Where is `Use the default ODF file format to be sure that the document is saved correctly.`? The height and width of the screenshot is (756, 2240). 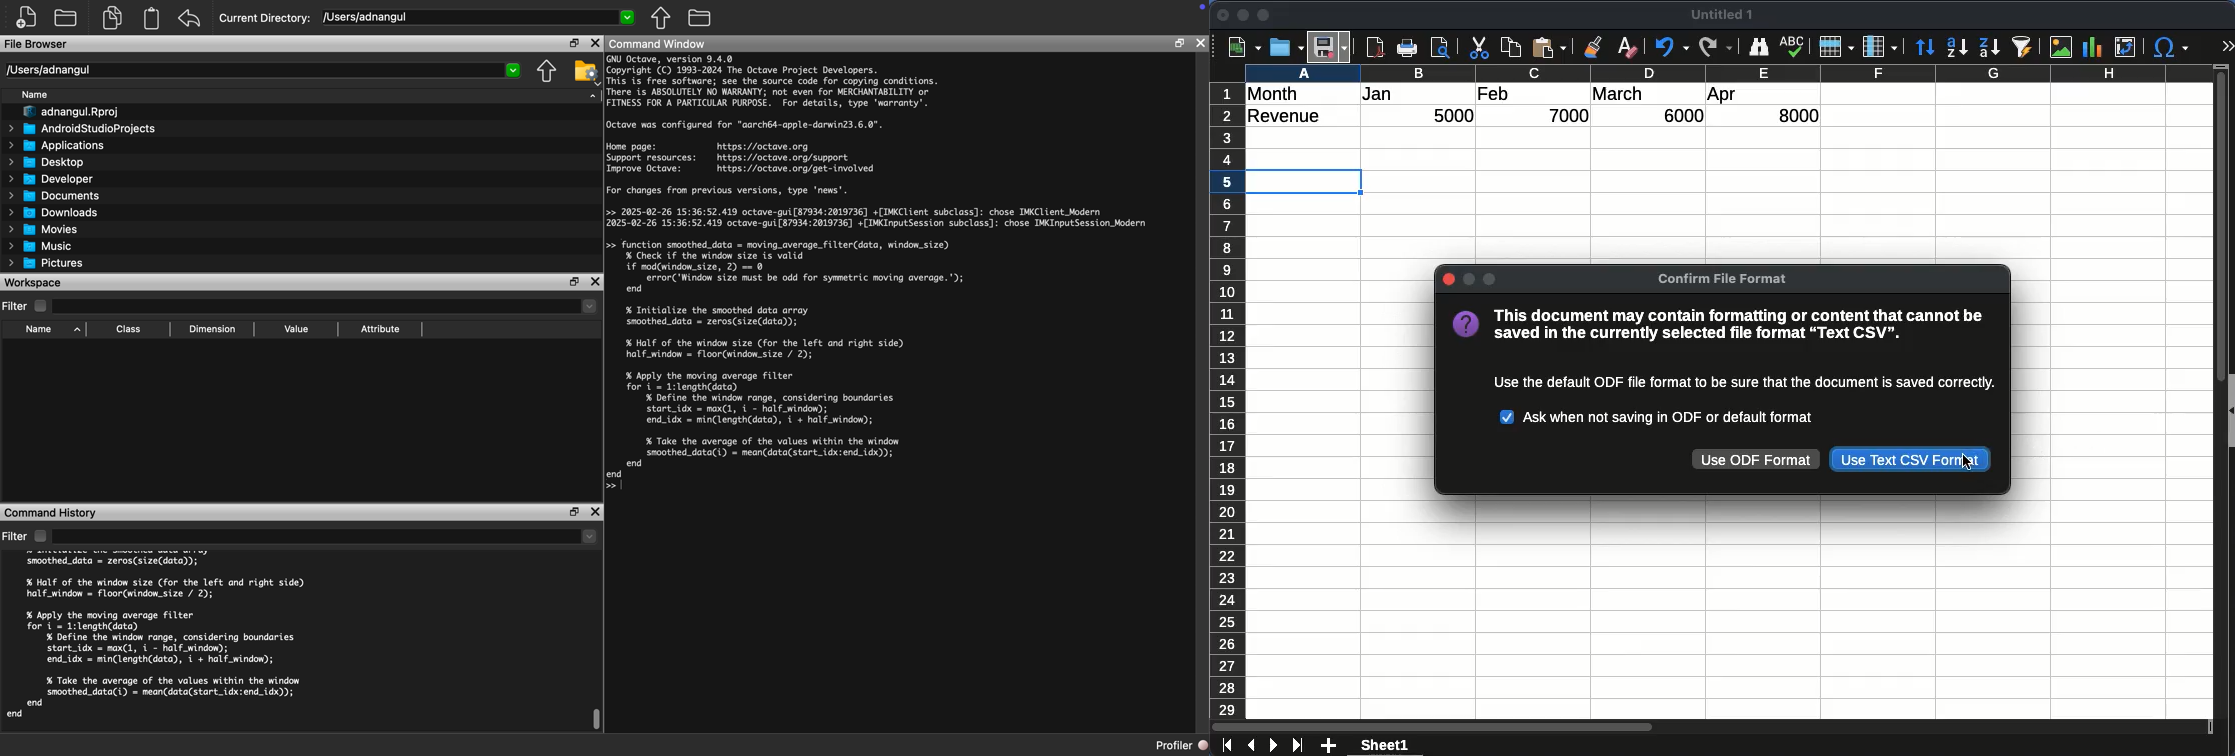 Use the default ODF file format to be sure that the document is saved correctly. is located at coordinates (1736, 381).